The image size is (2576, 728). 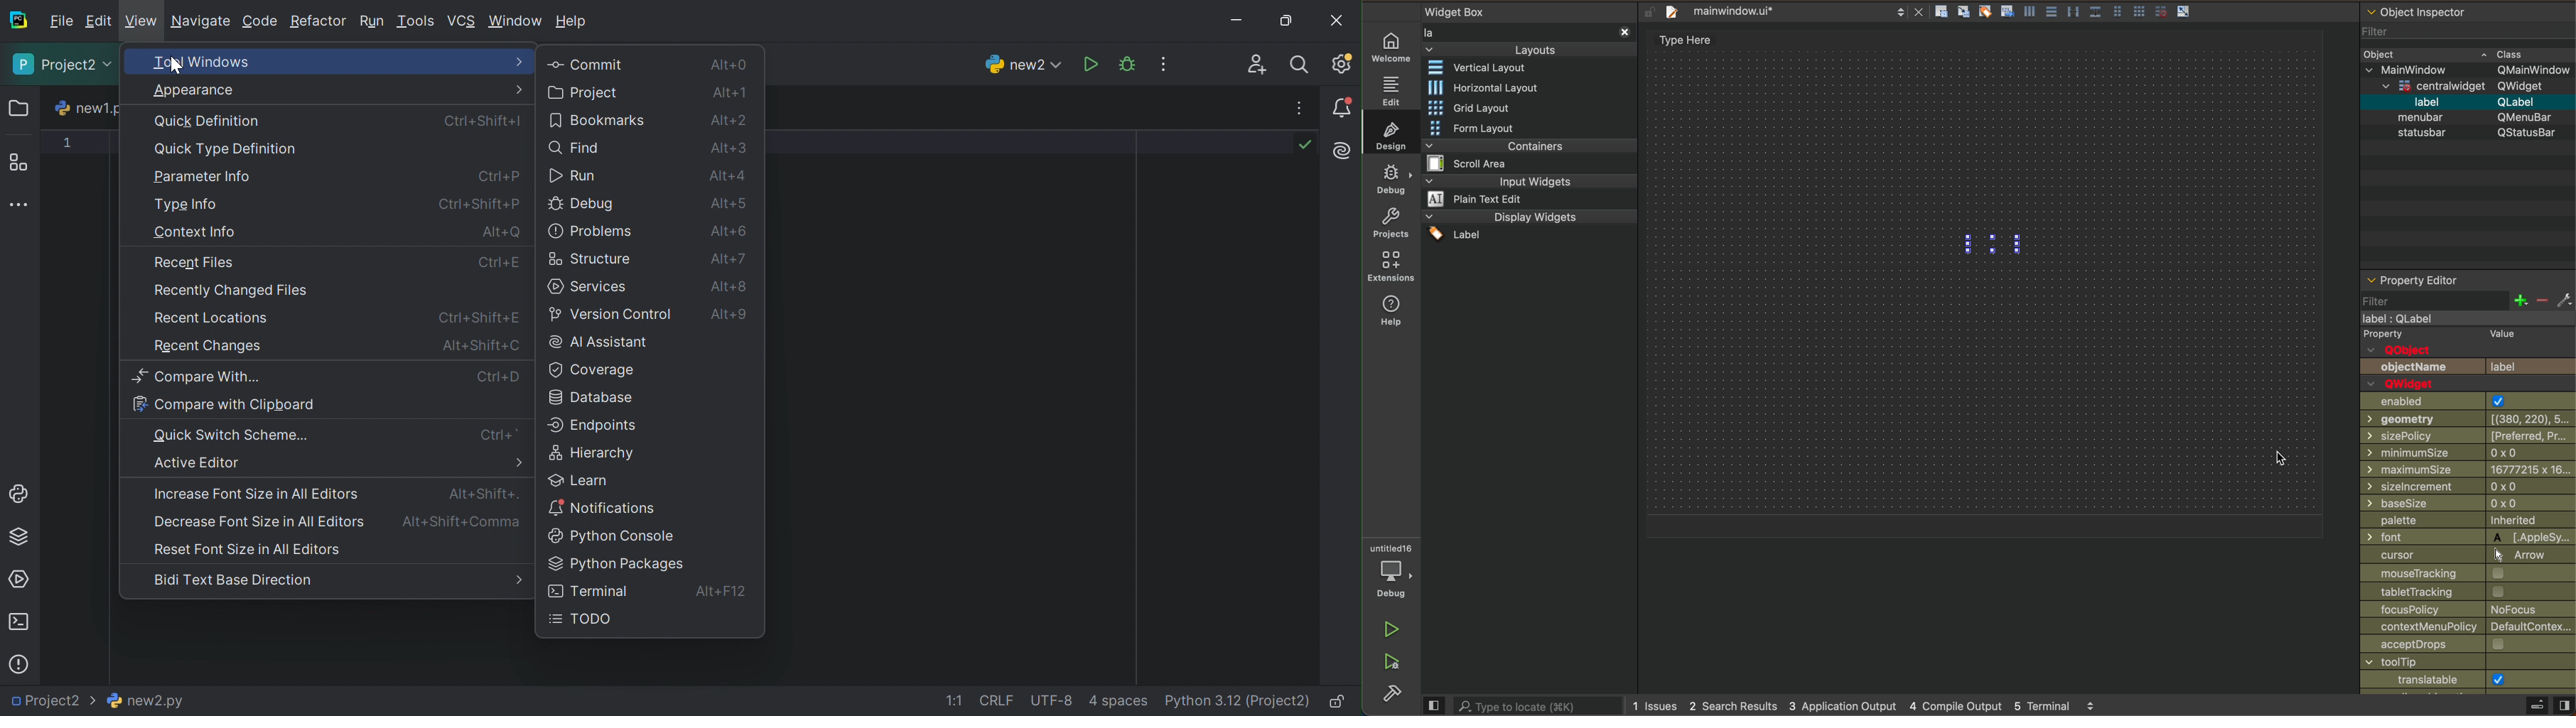 What do you see at coordinates (1486, 108) in the screenshot?
I see `grid layout` at bounding box center [1486, 108].